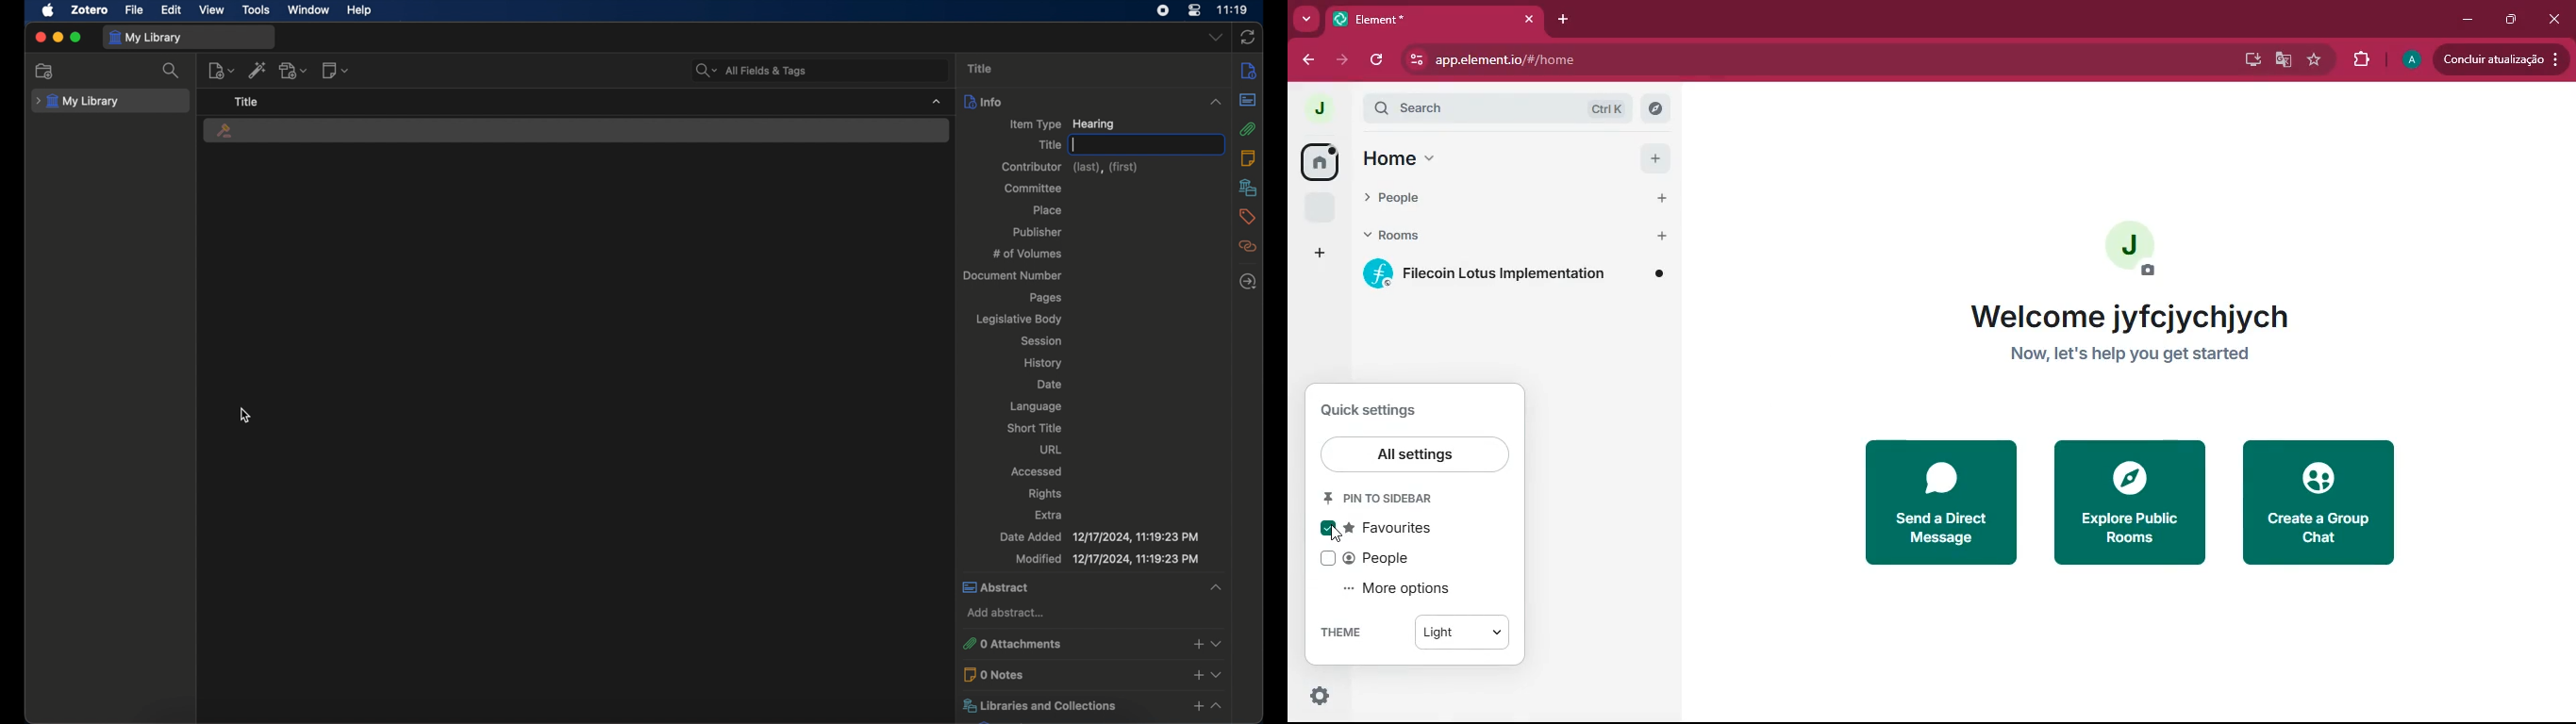  Describe the element at coordinates (146, 37) in the screenshot. I see `my library` at that location.